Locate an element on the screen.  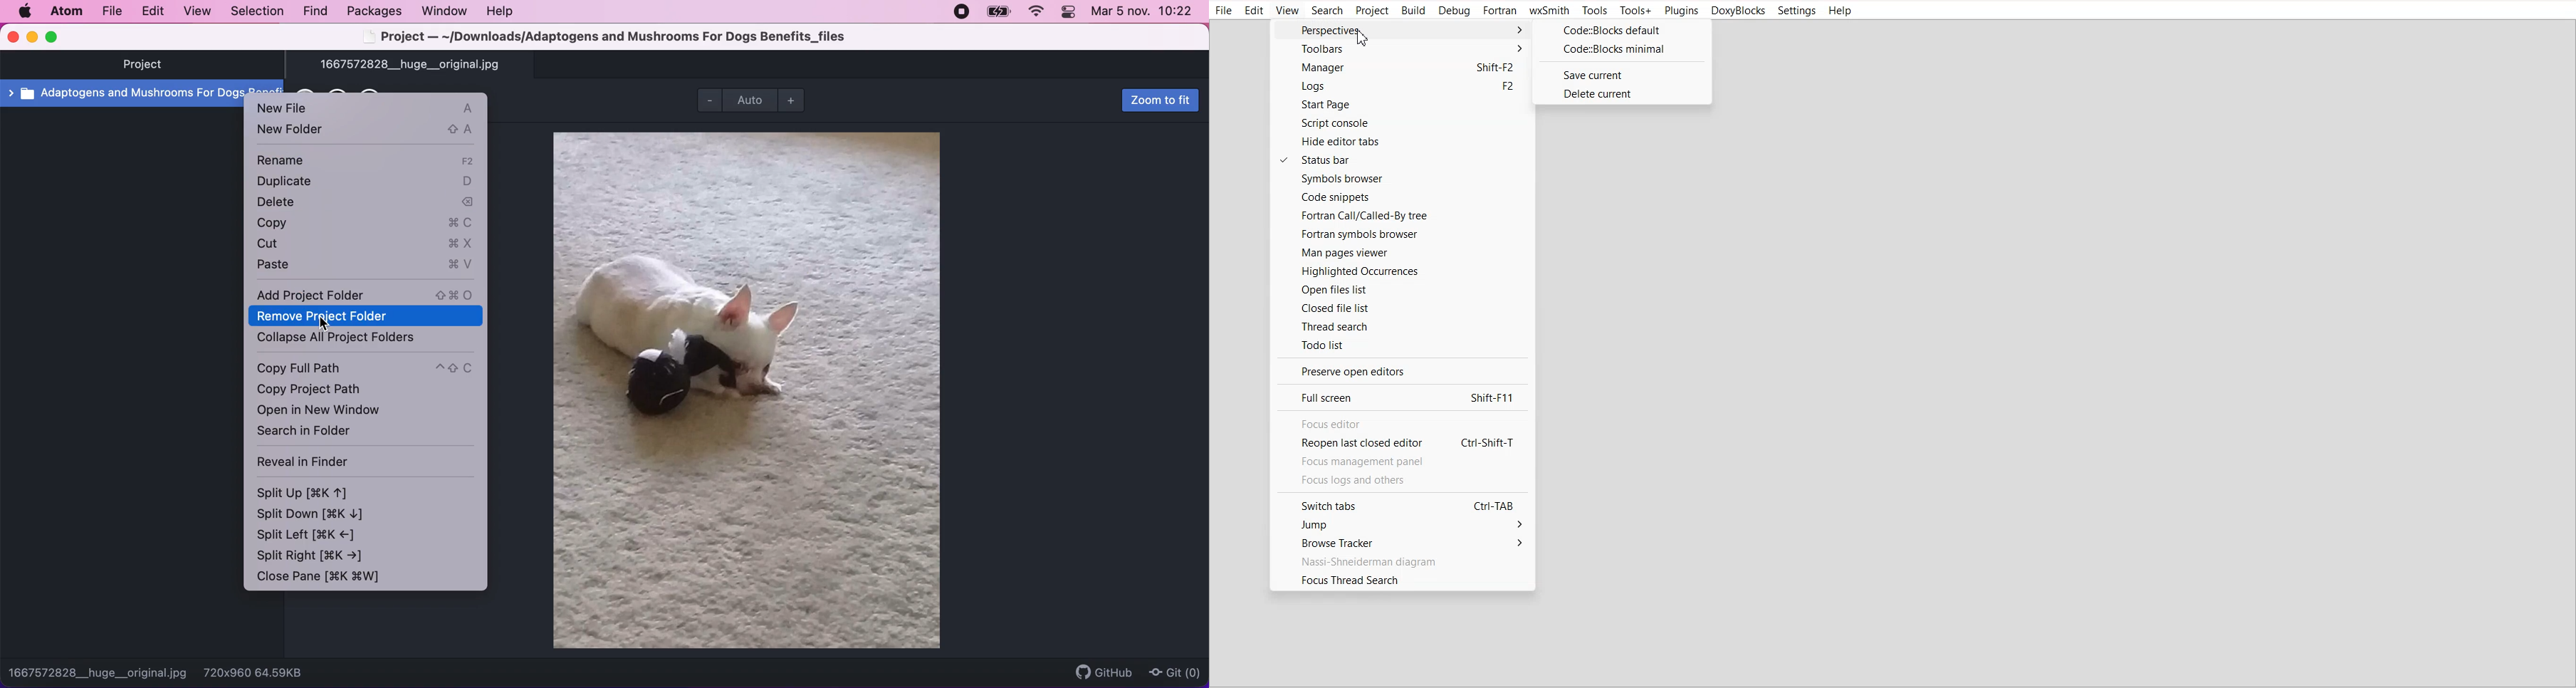
zoom to fit is located at coordinates (1159, 101).